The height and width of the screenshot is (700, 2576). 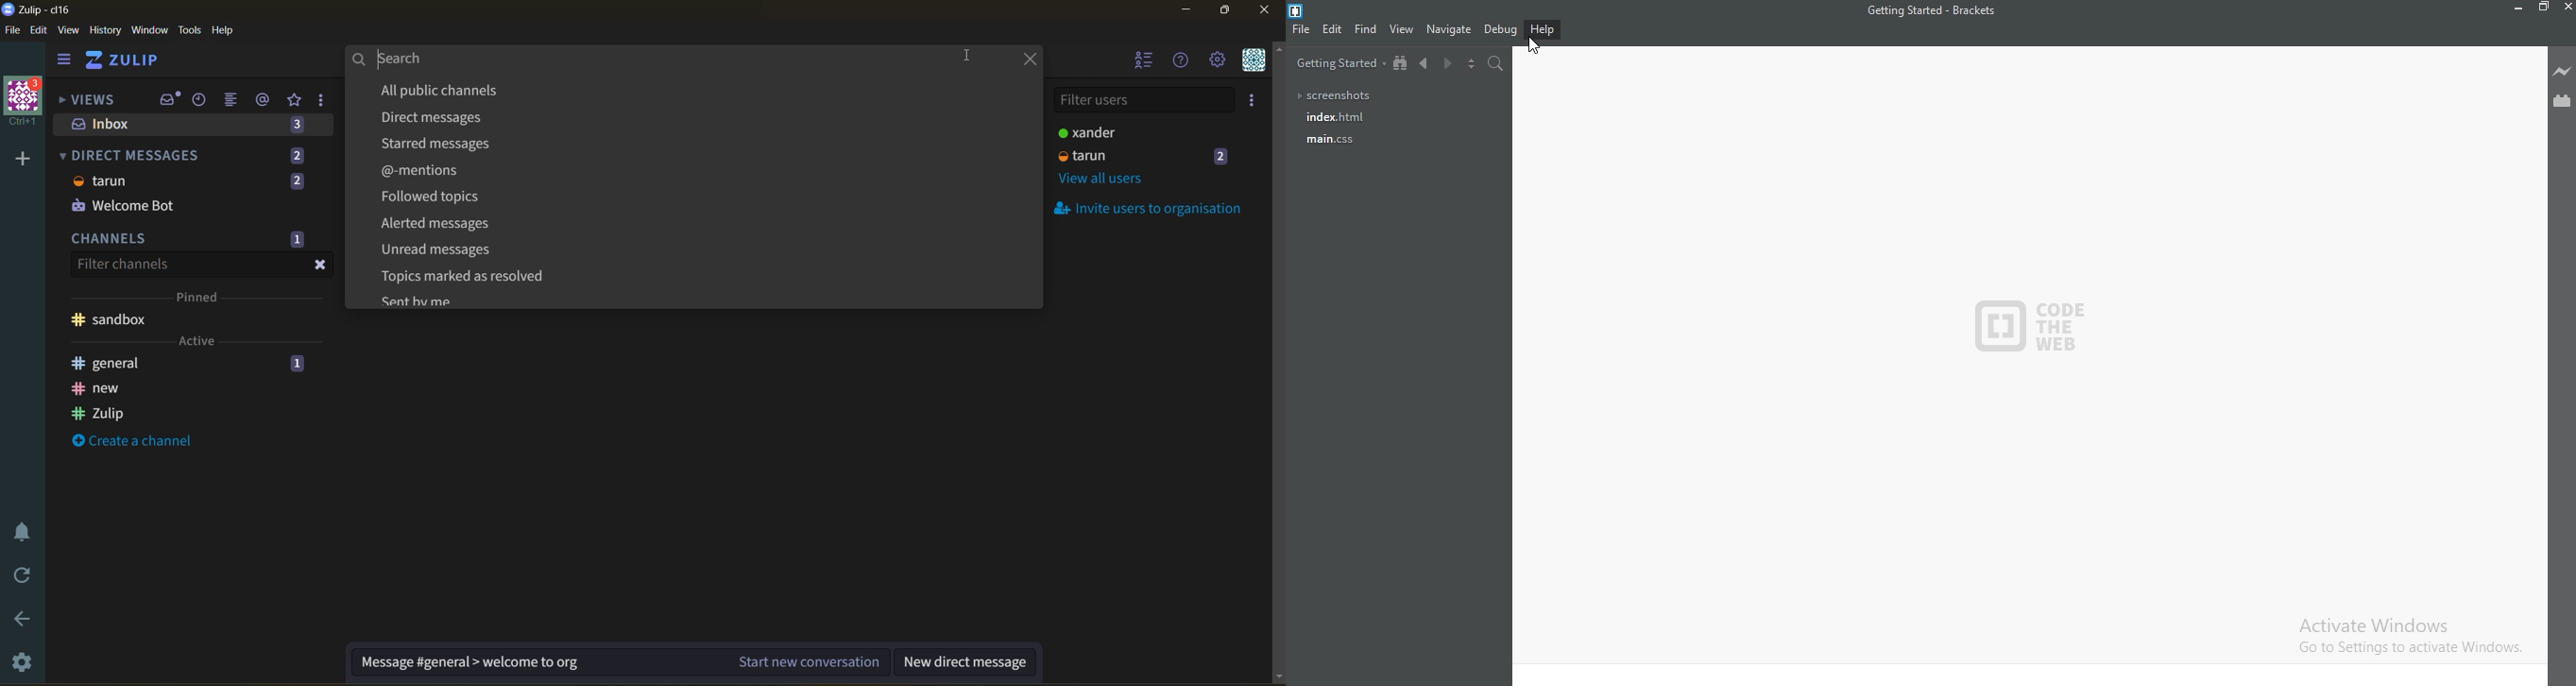 What do you see at coordinates (460, 275) in the screenshot?
I see `Topics marked as resolved` at bounding box center [460, 275].